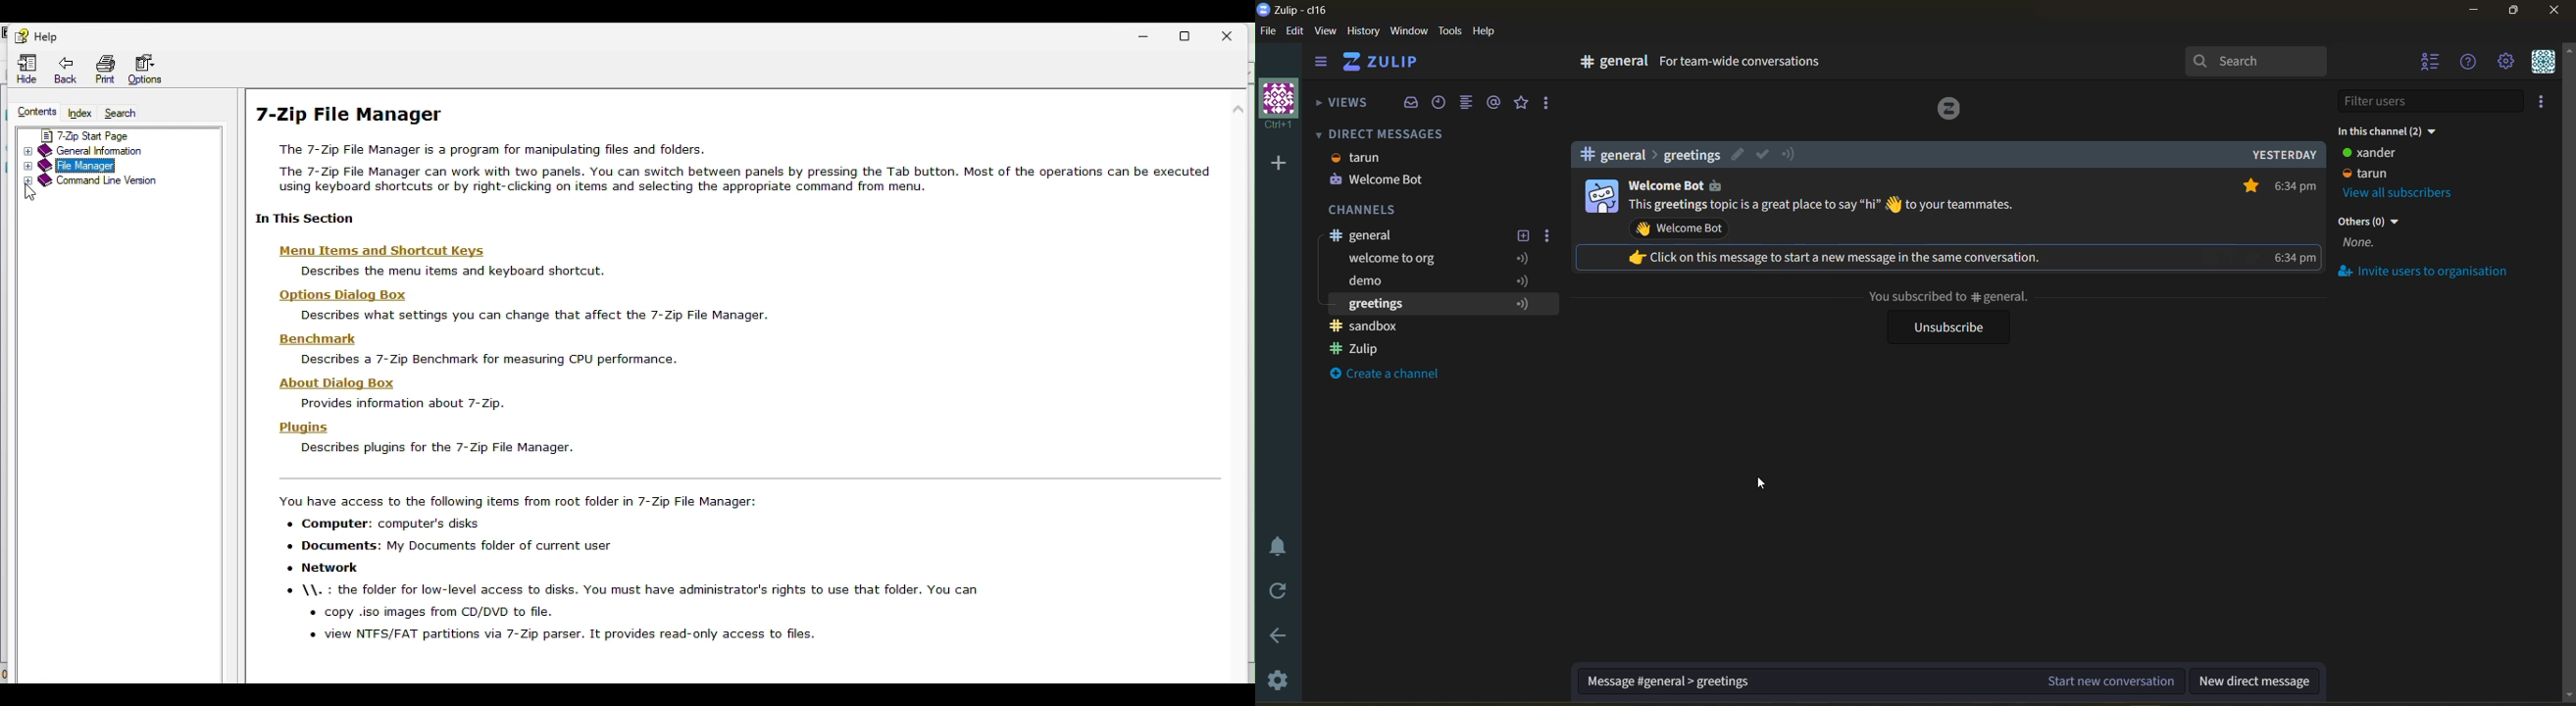  I want to click on home view, so click(1384, 63).